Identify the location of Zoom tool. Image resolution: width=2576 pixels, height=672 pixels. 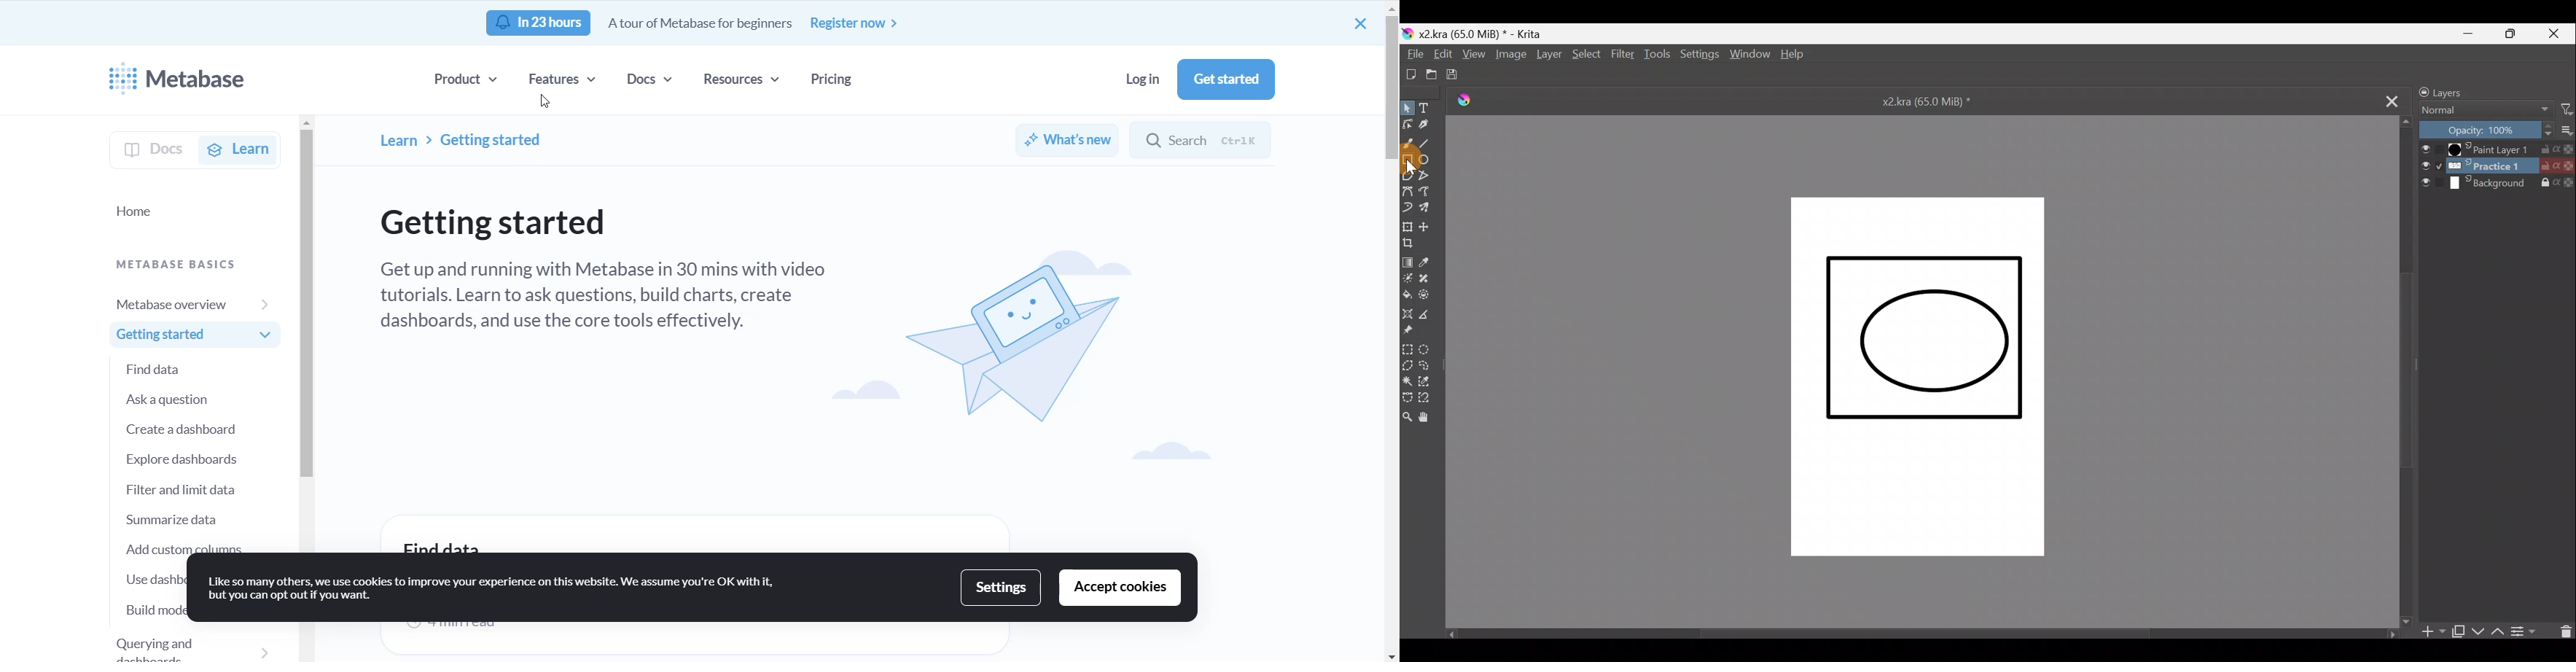
(1407, 415).